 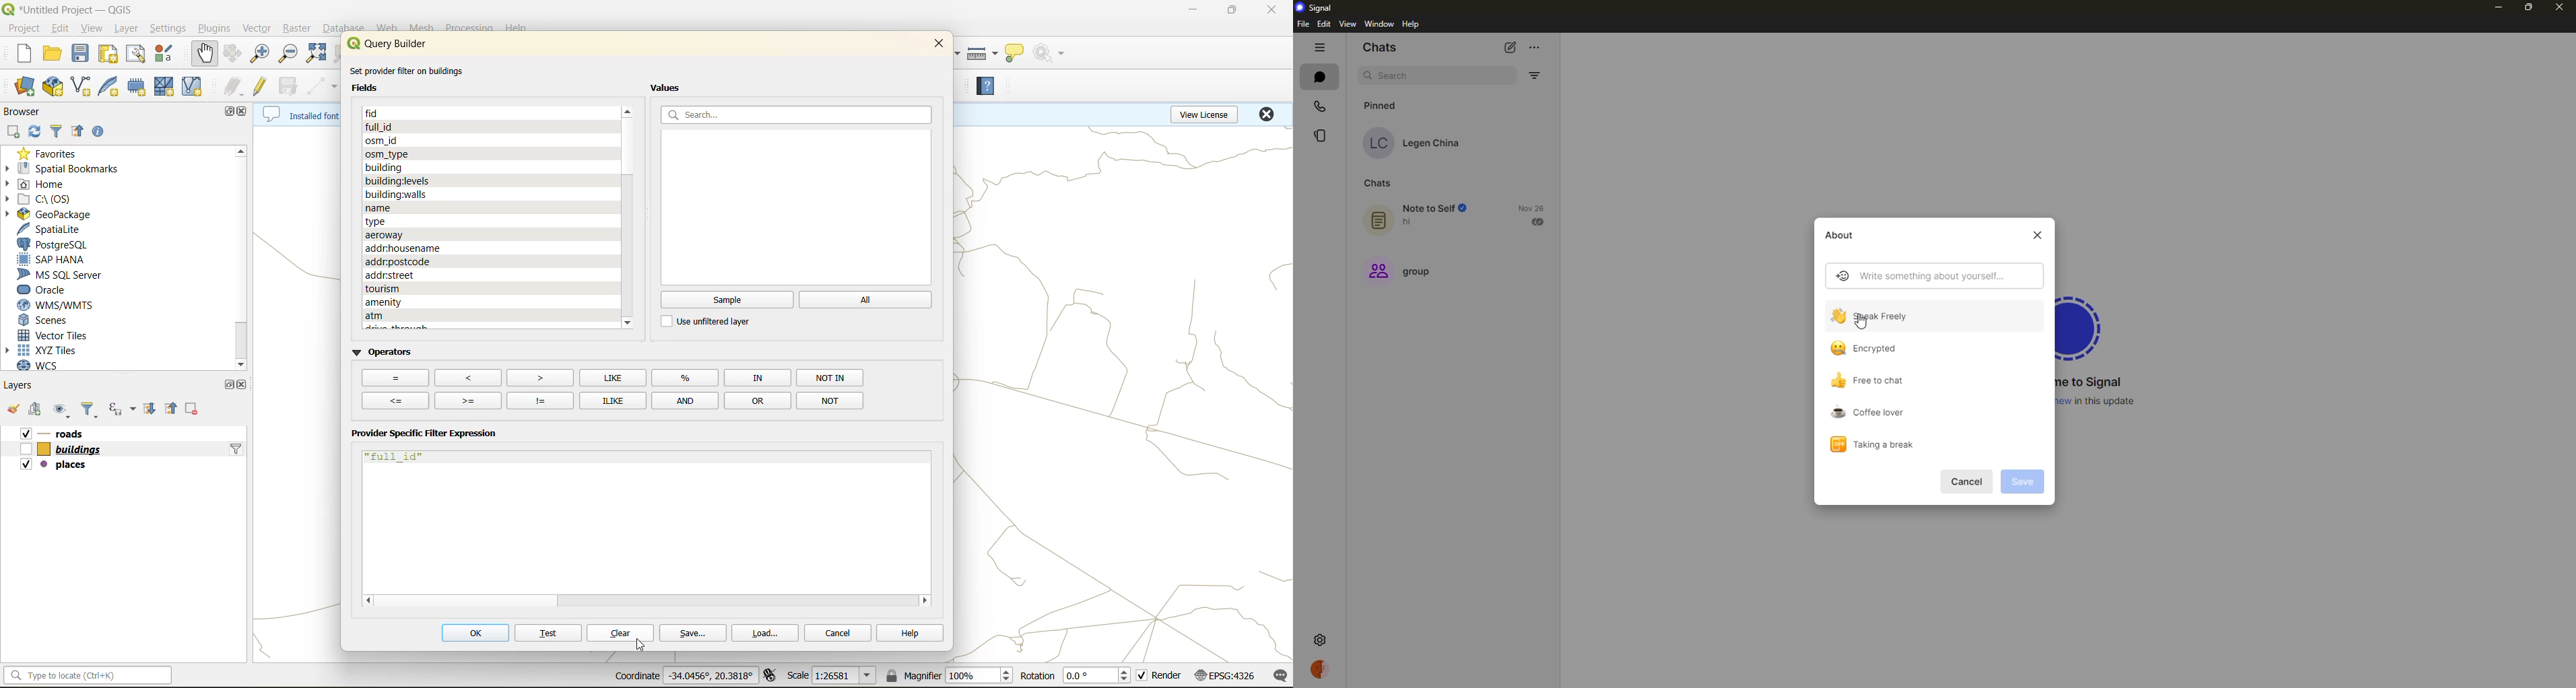 What do you see at coordinates (58, 467) in the screenshot?
I see `layers` at bounding box center [58, 467].